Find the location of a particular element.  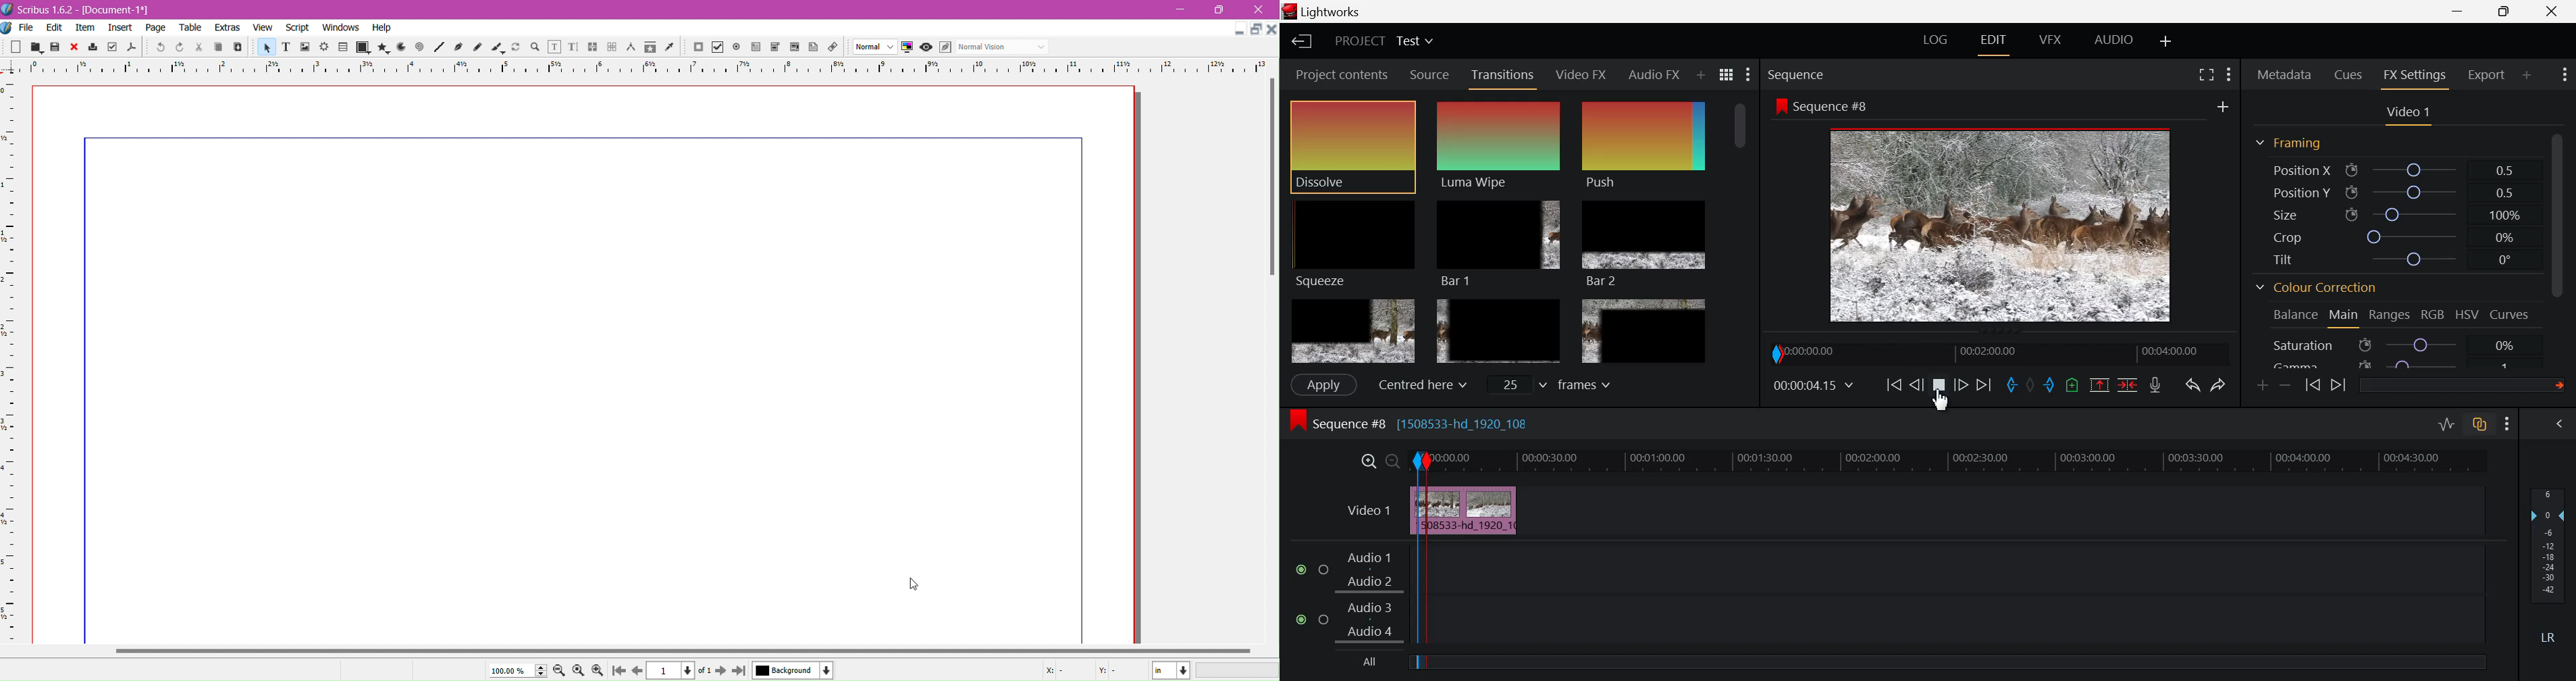

image frame is located at coordinates (304, 48).